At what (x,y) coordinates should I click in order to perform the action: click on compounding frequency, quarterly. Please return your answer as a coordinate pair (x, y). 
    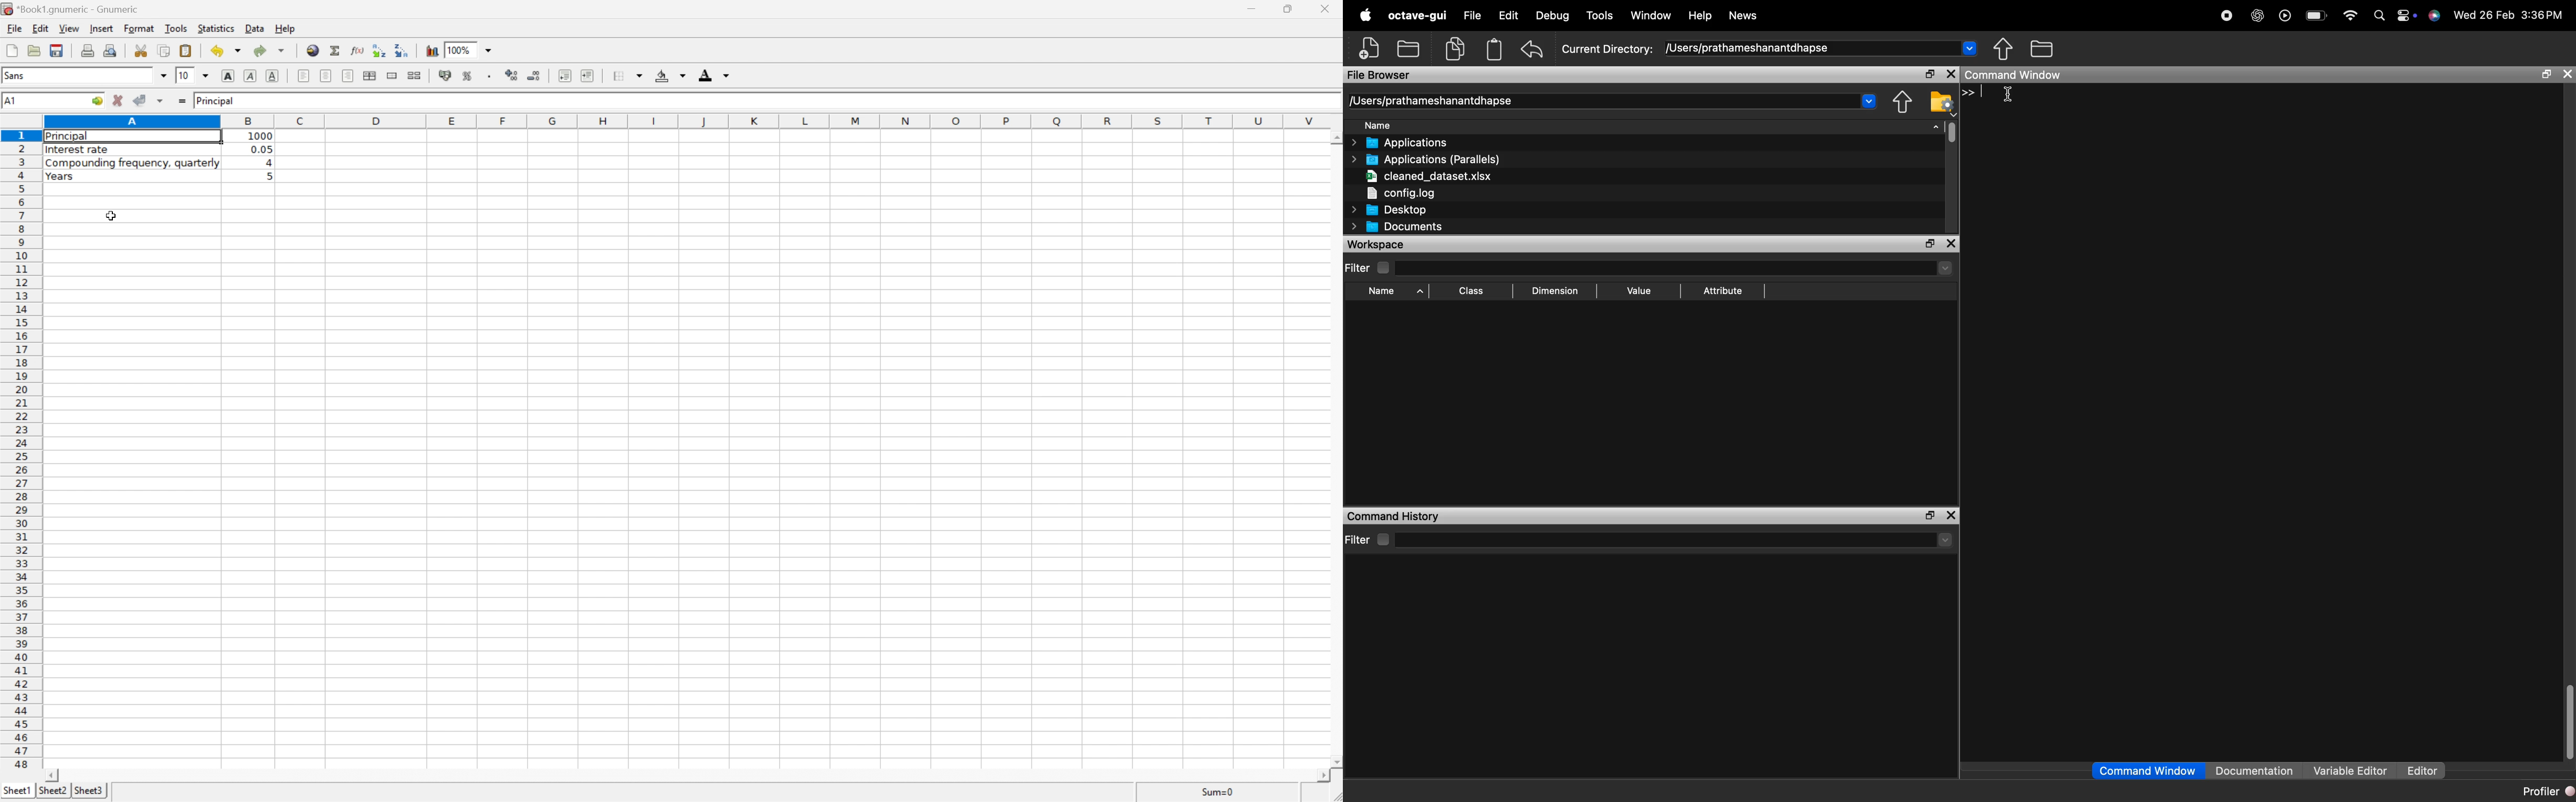
    Looking at the image, I should click on (130, 164).